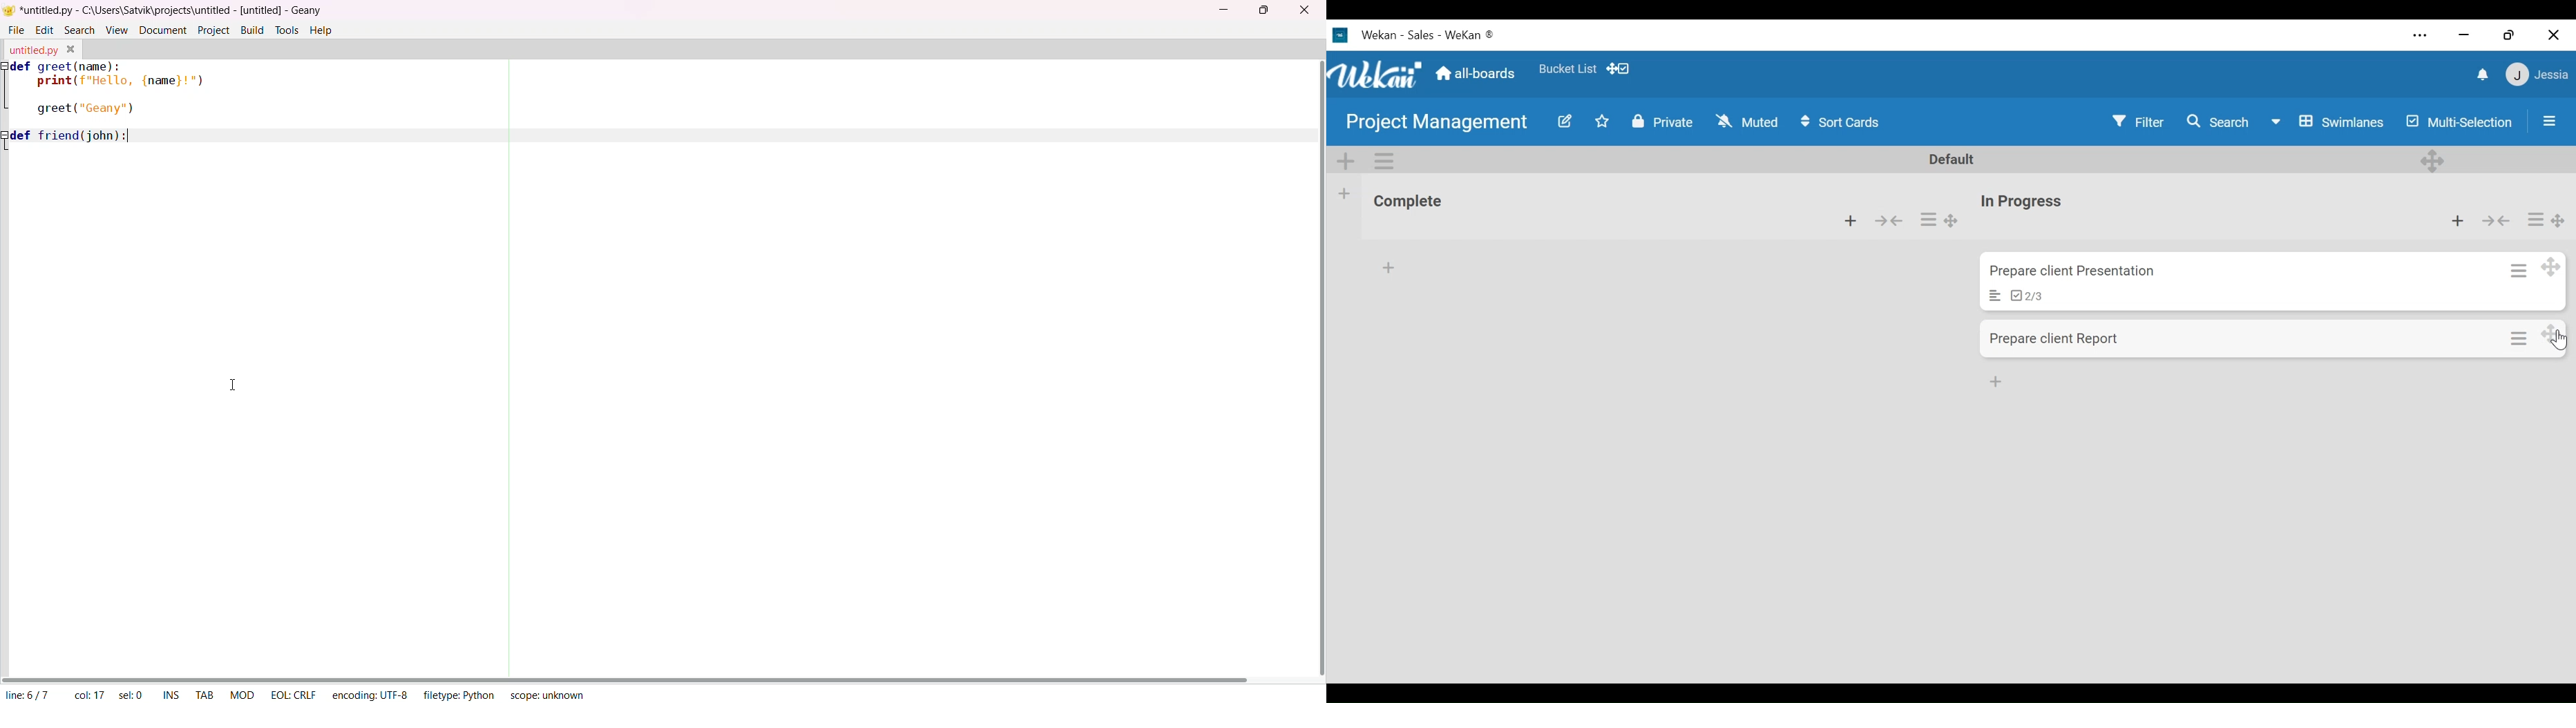  Describe the element at coordinates (1386, 160) in the screenshot. I see `Swimlane actions` at that location.